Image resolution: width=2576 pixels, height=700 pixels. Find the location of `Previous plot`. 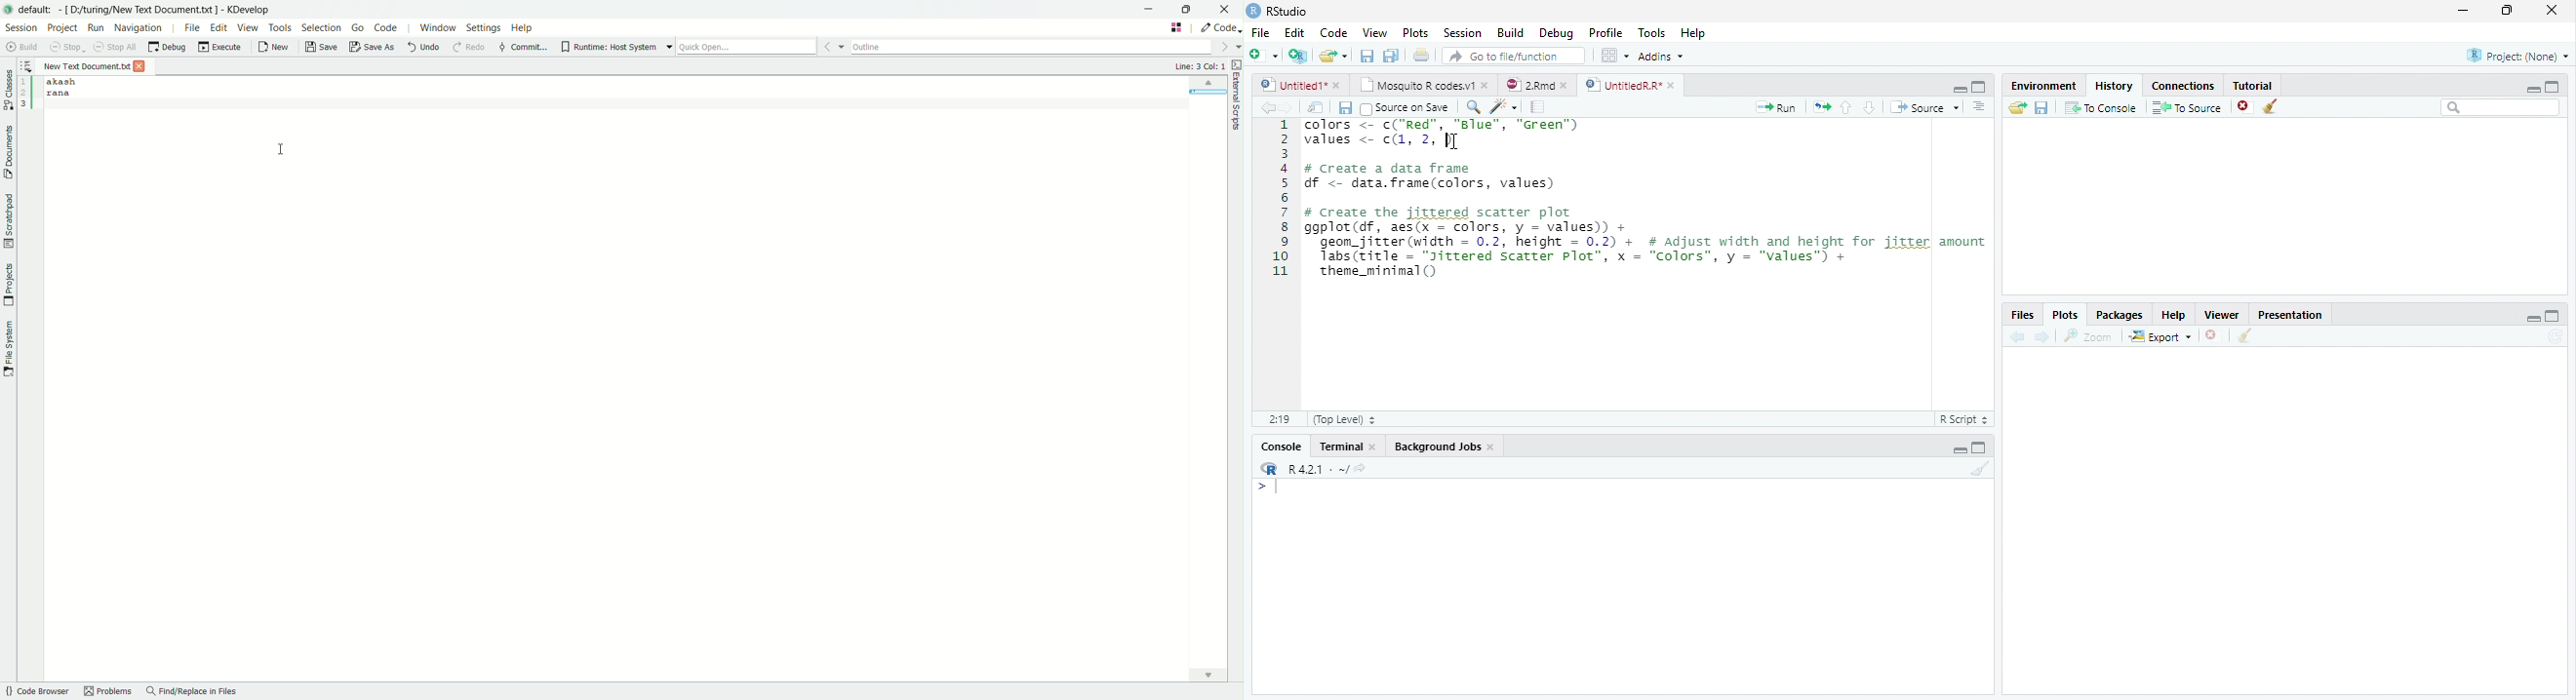

Previous plot is located at coordinates (2018, 336).